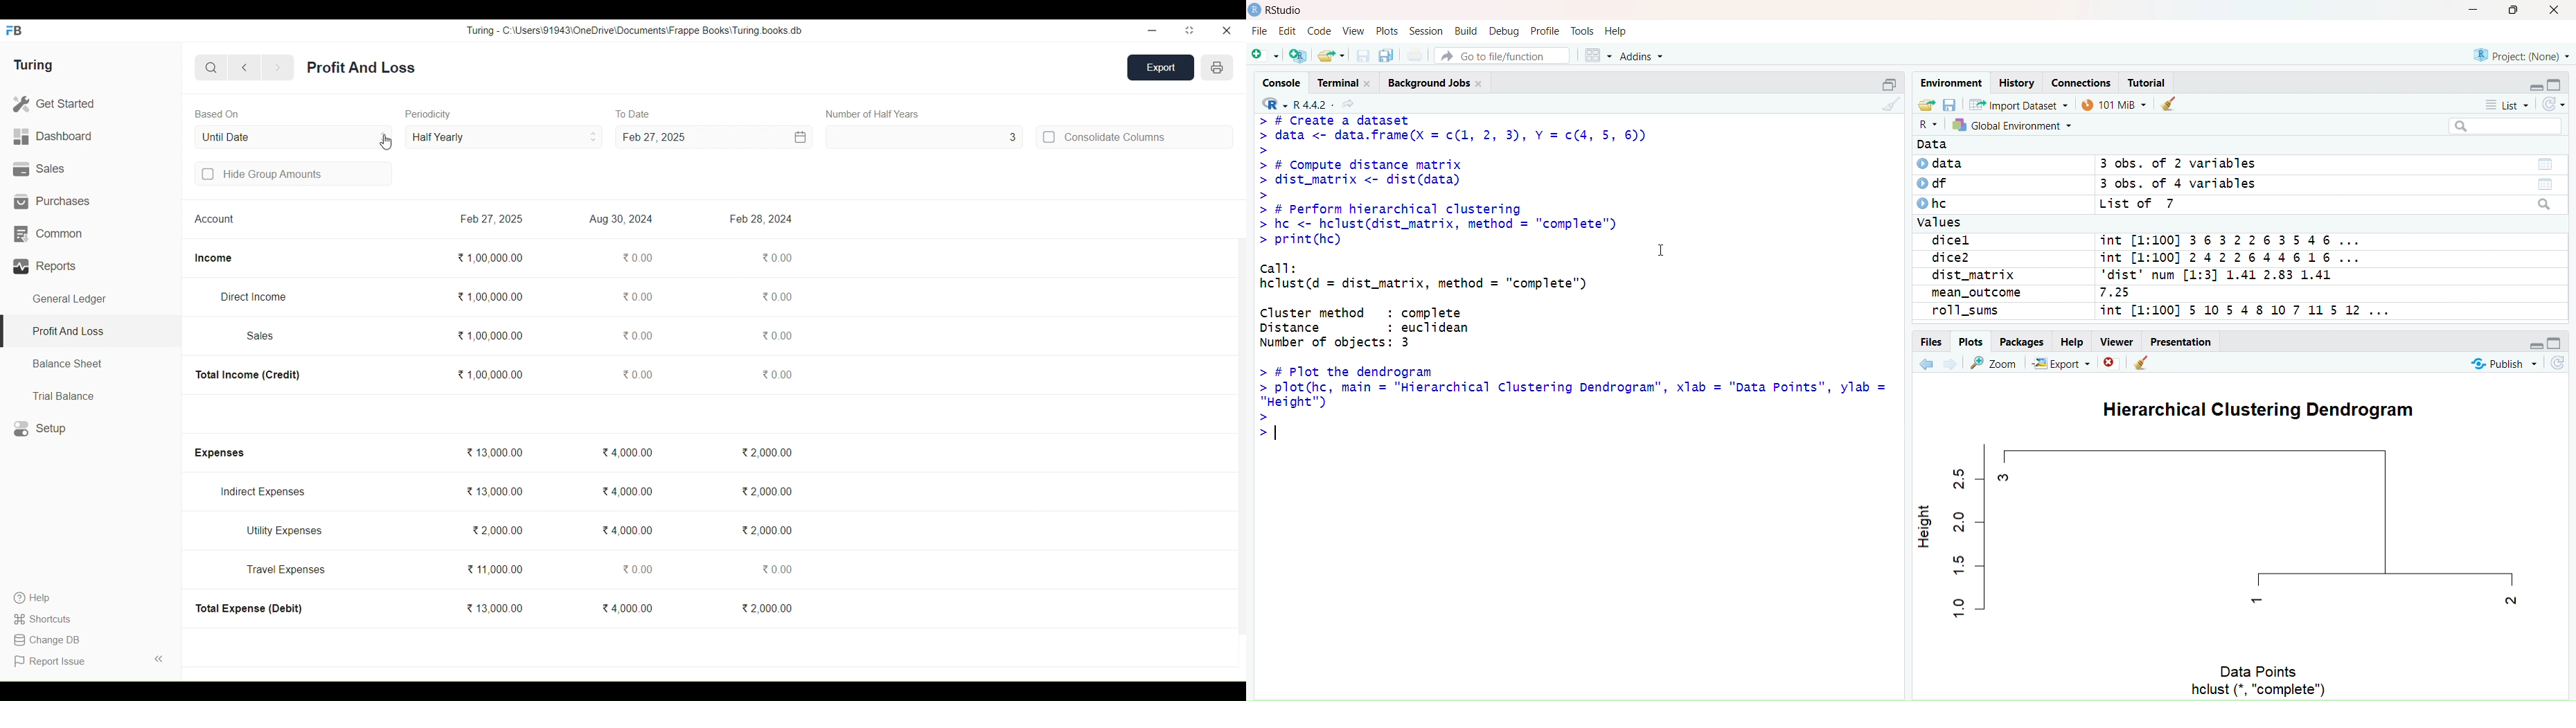  Describe the element at coordinates (91, 201) in the screenshot. I see `Purchases` at that location.